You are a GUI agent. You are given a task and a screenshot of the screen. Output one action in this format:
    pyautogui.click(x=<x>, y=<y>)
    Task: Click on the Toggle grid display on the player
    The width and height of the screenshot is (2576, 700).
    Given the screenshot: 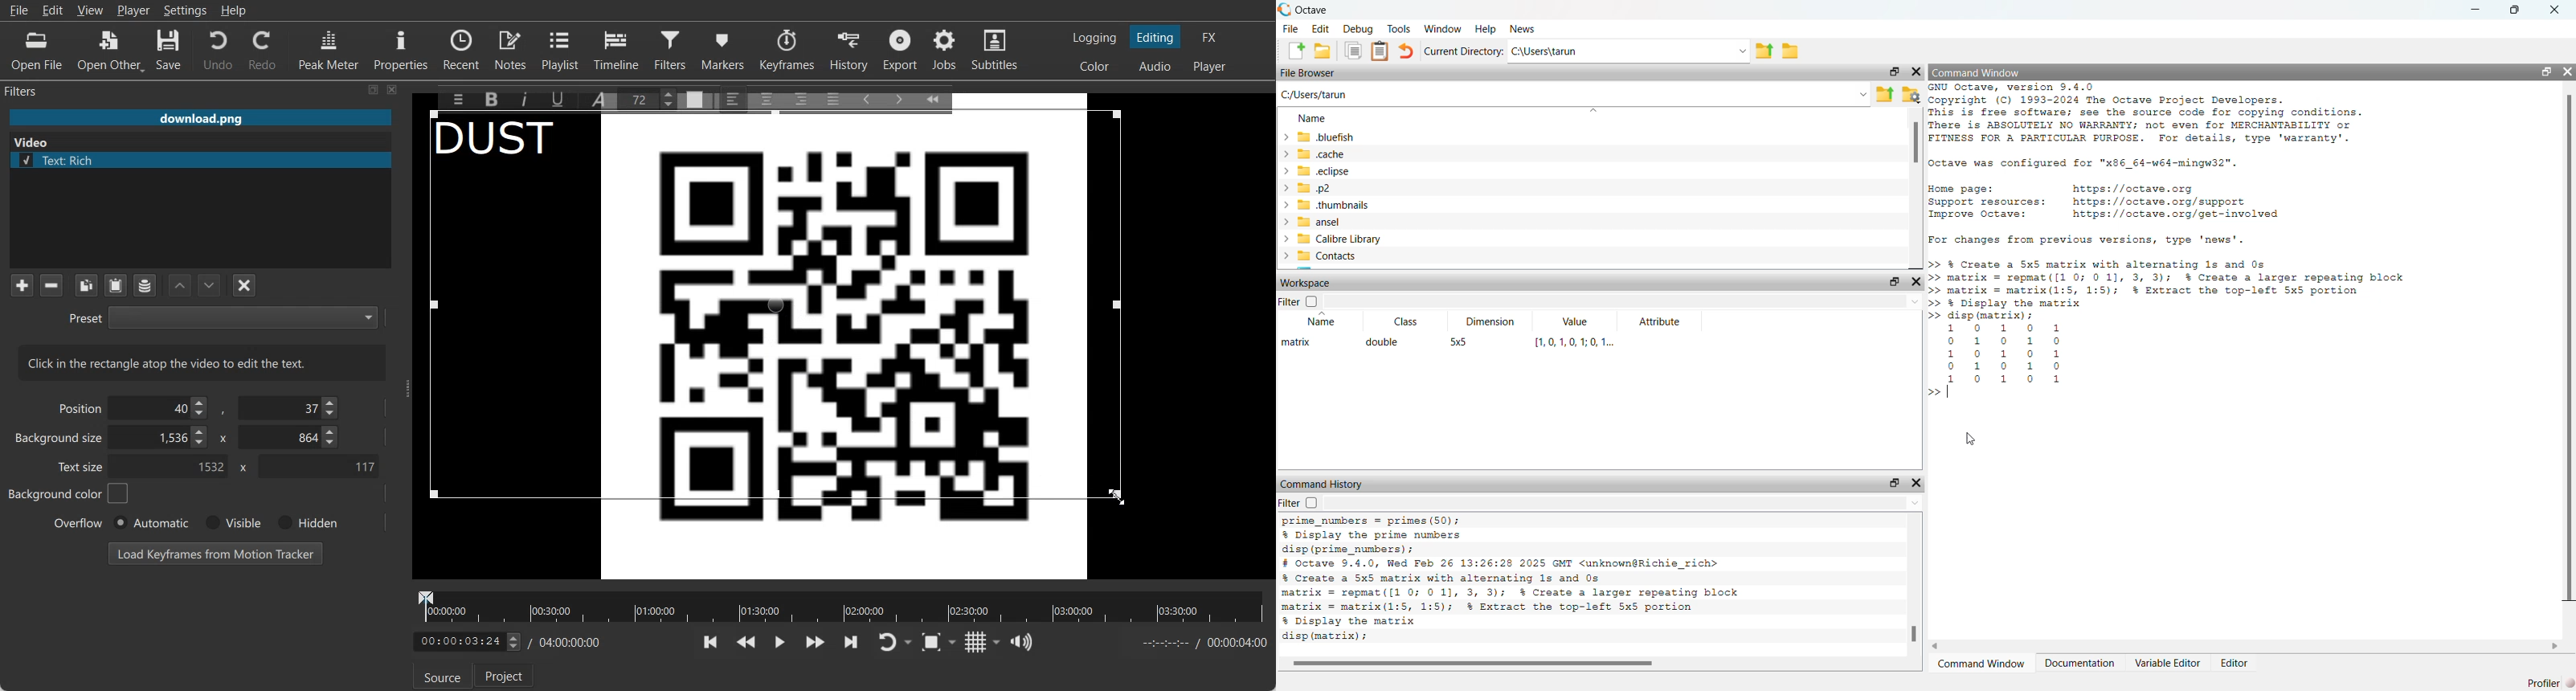 What is the action you would take?
    pyautogui.click(x=975, y=642)
    